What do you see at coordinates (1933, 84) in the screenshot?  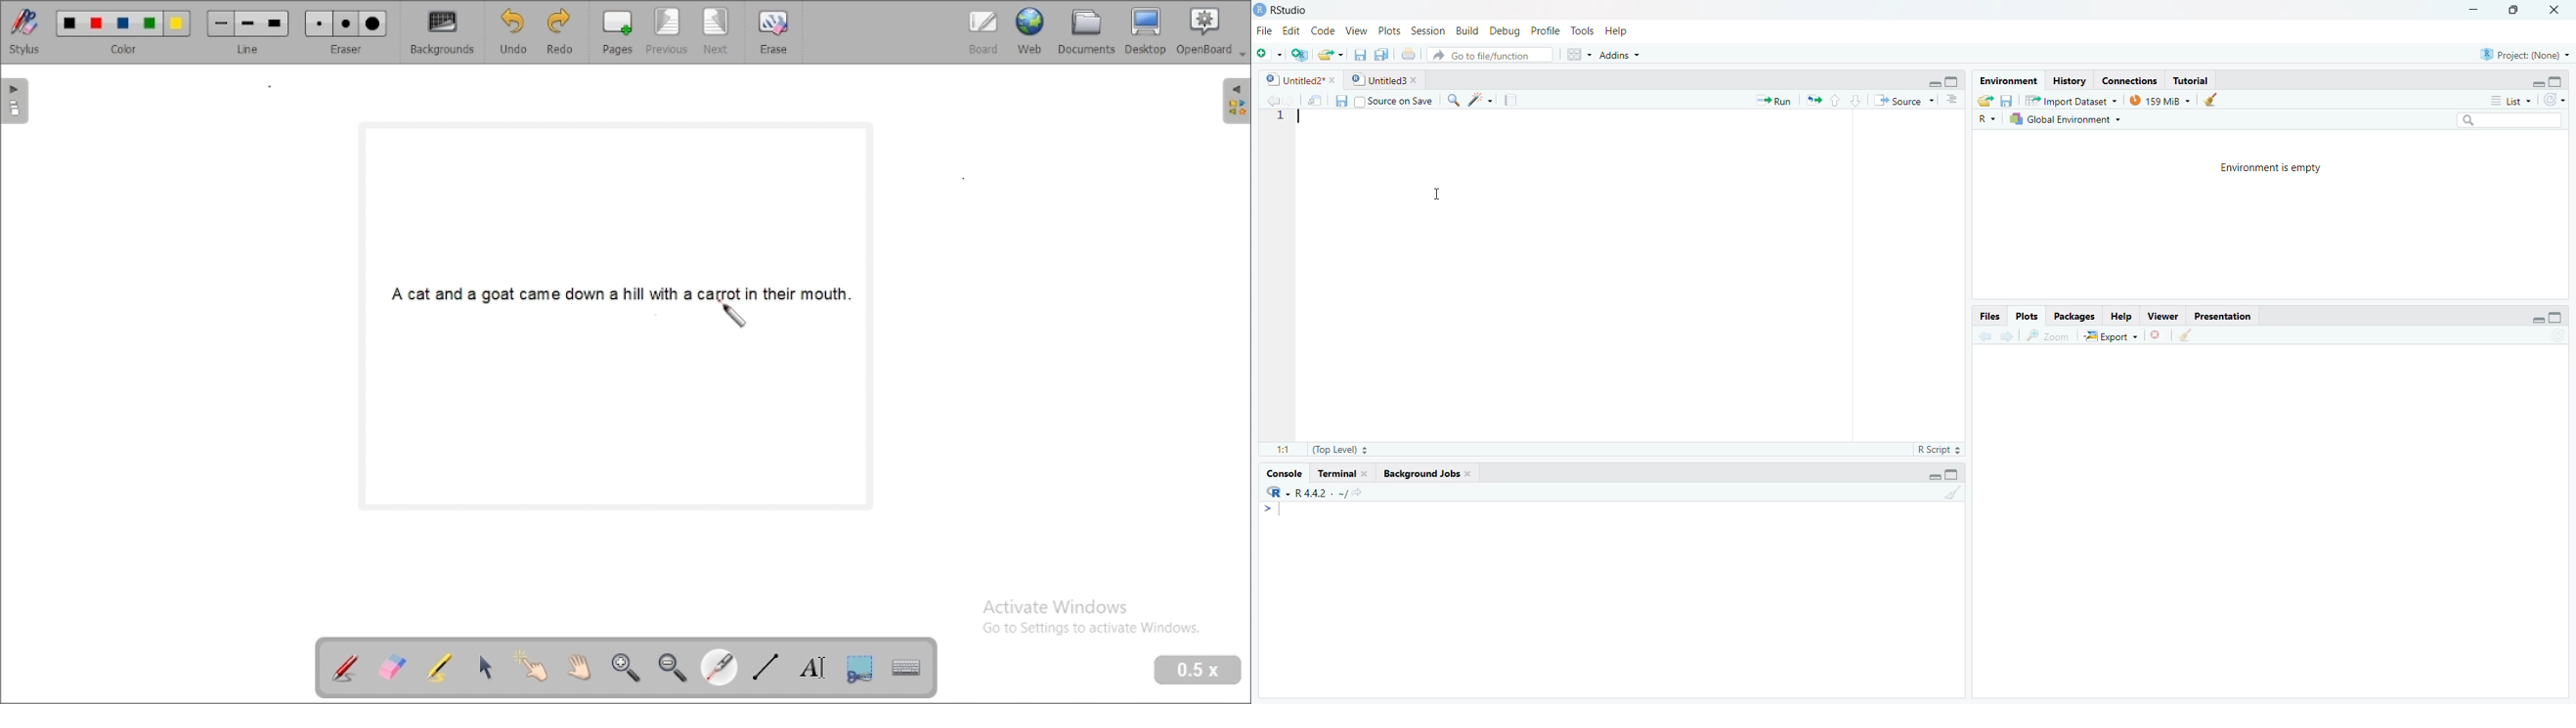 I see `Minimize` at bounding box center [1933, 84].